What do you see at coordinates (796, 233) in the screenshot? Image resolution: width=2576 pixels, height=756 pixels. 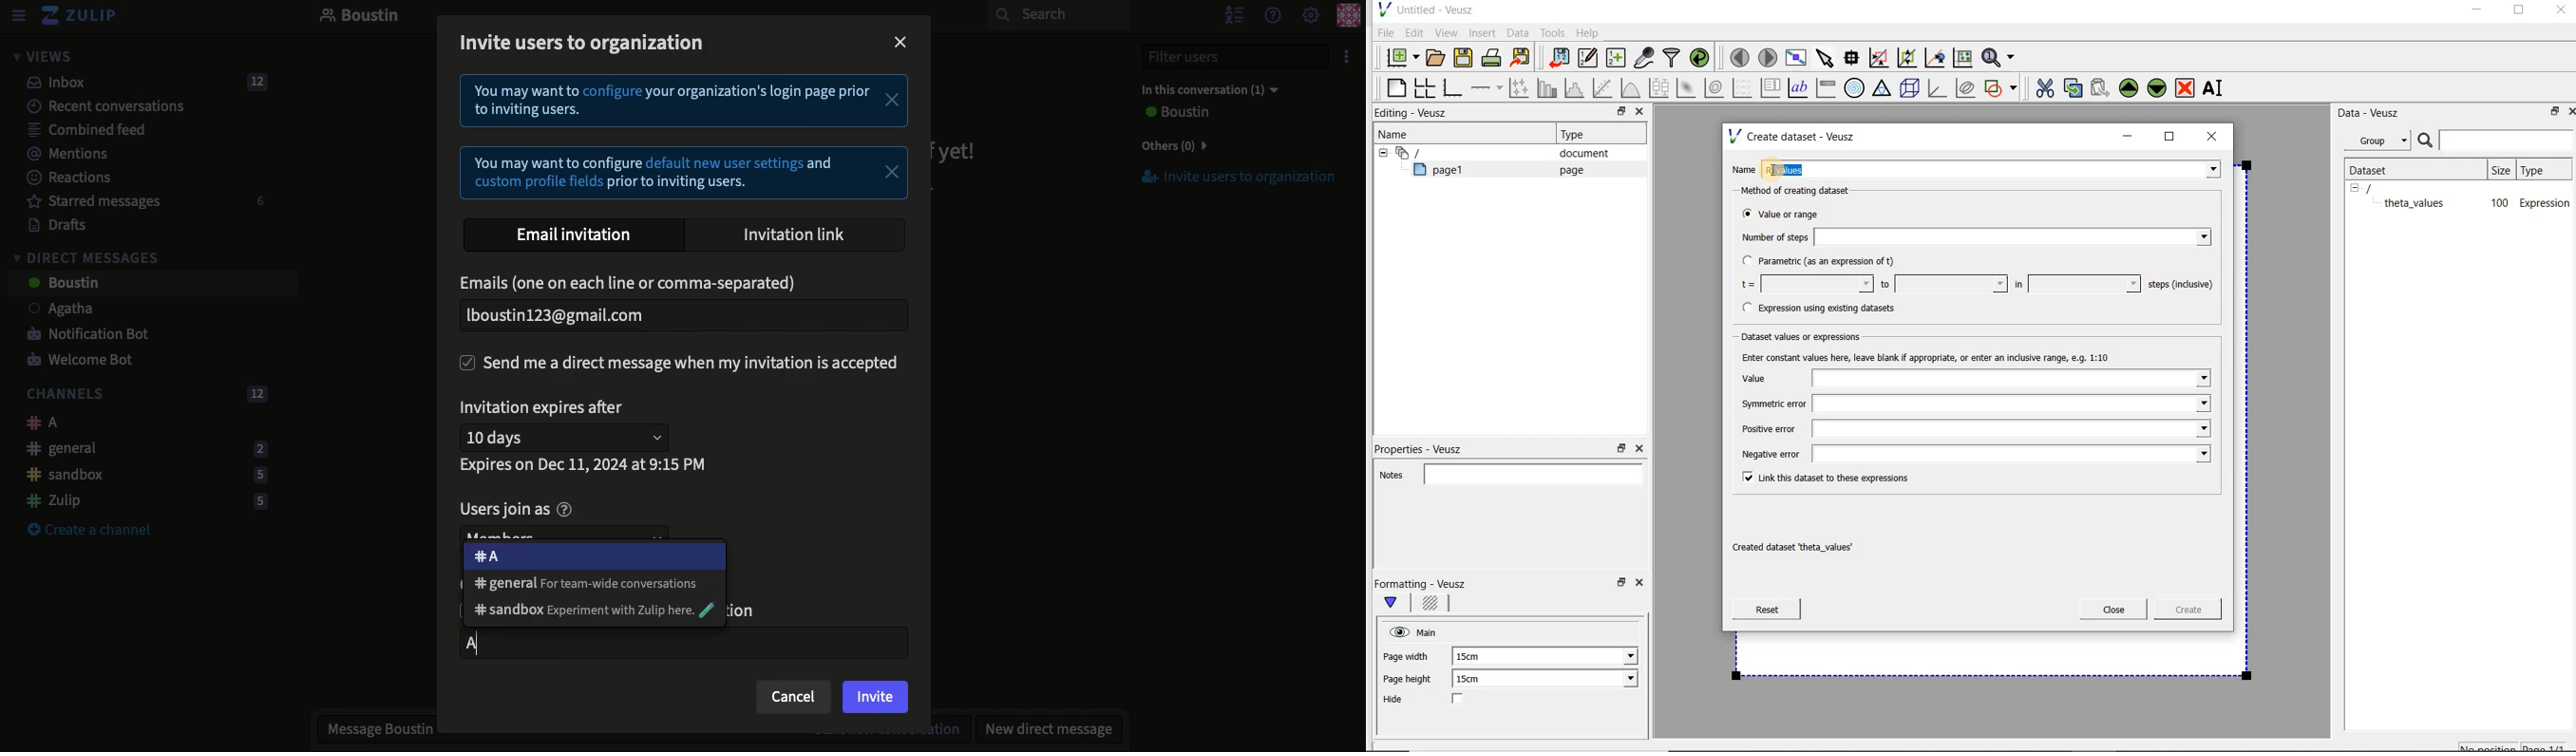 I see `Invitation link` at bounding box center [796, 233].